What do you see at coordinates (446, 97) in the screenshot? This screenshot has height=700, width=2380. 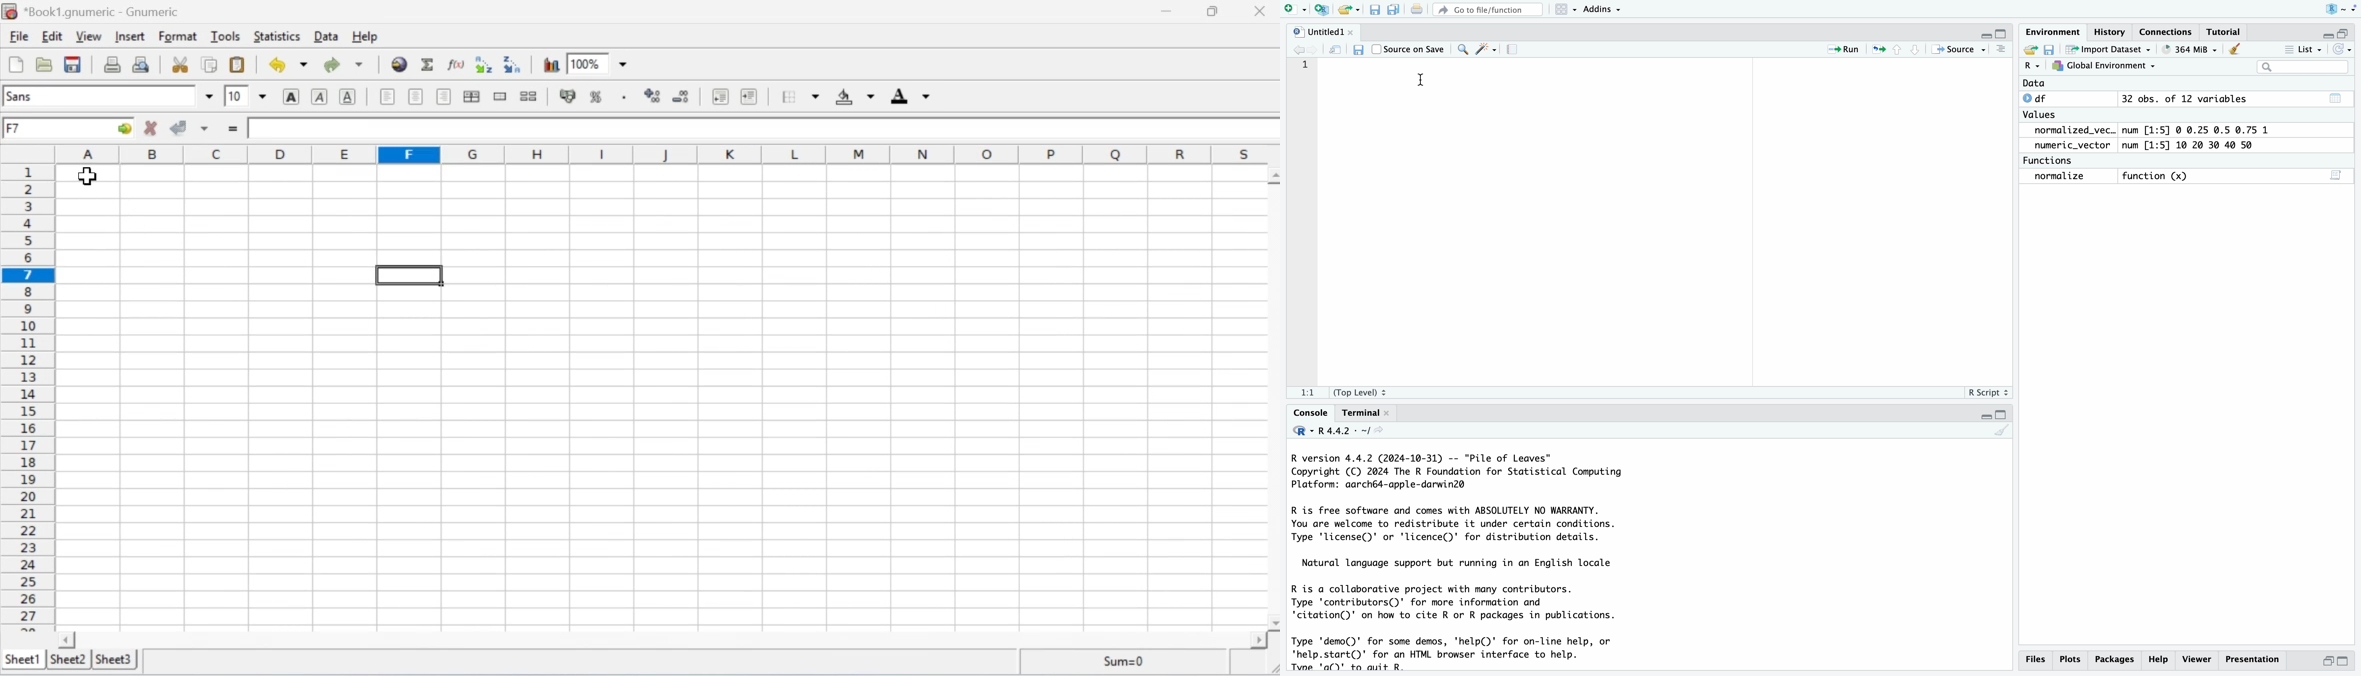 I see `Align right` at bounding box center [446, 97].